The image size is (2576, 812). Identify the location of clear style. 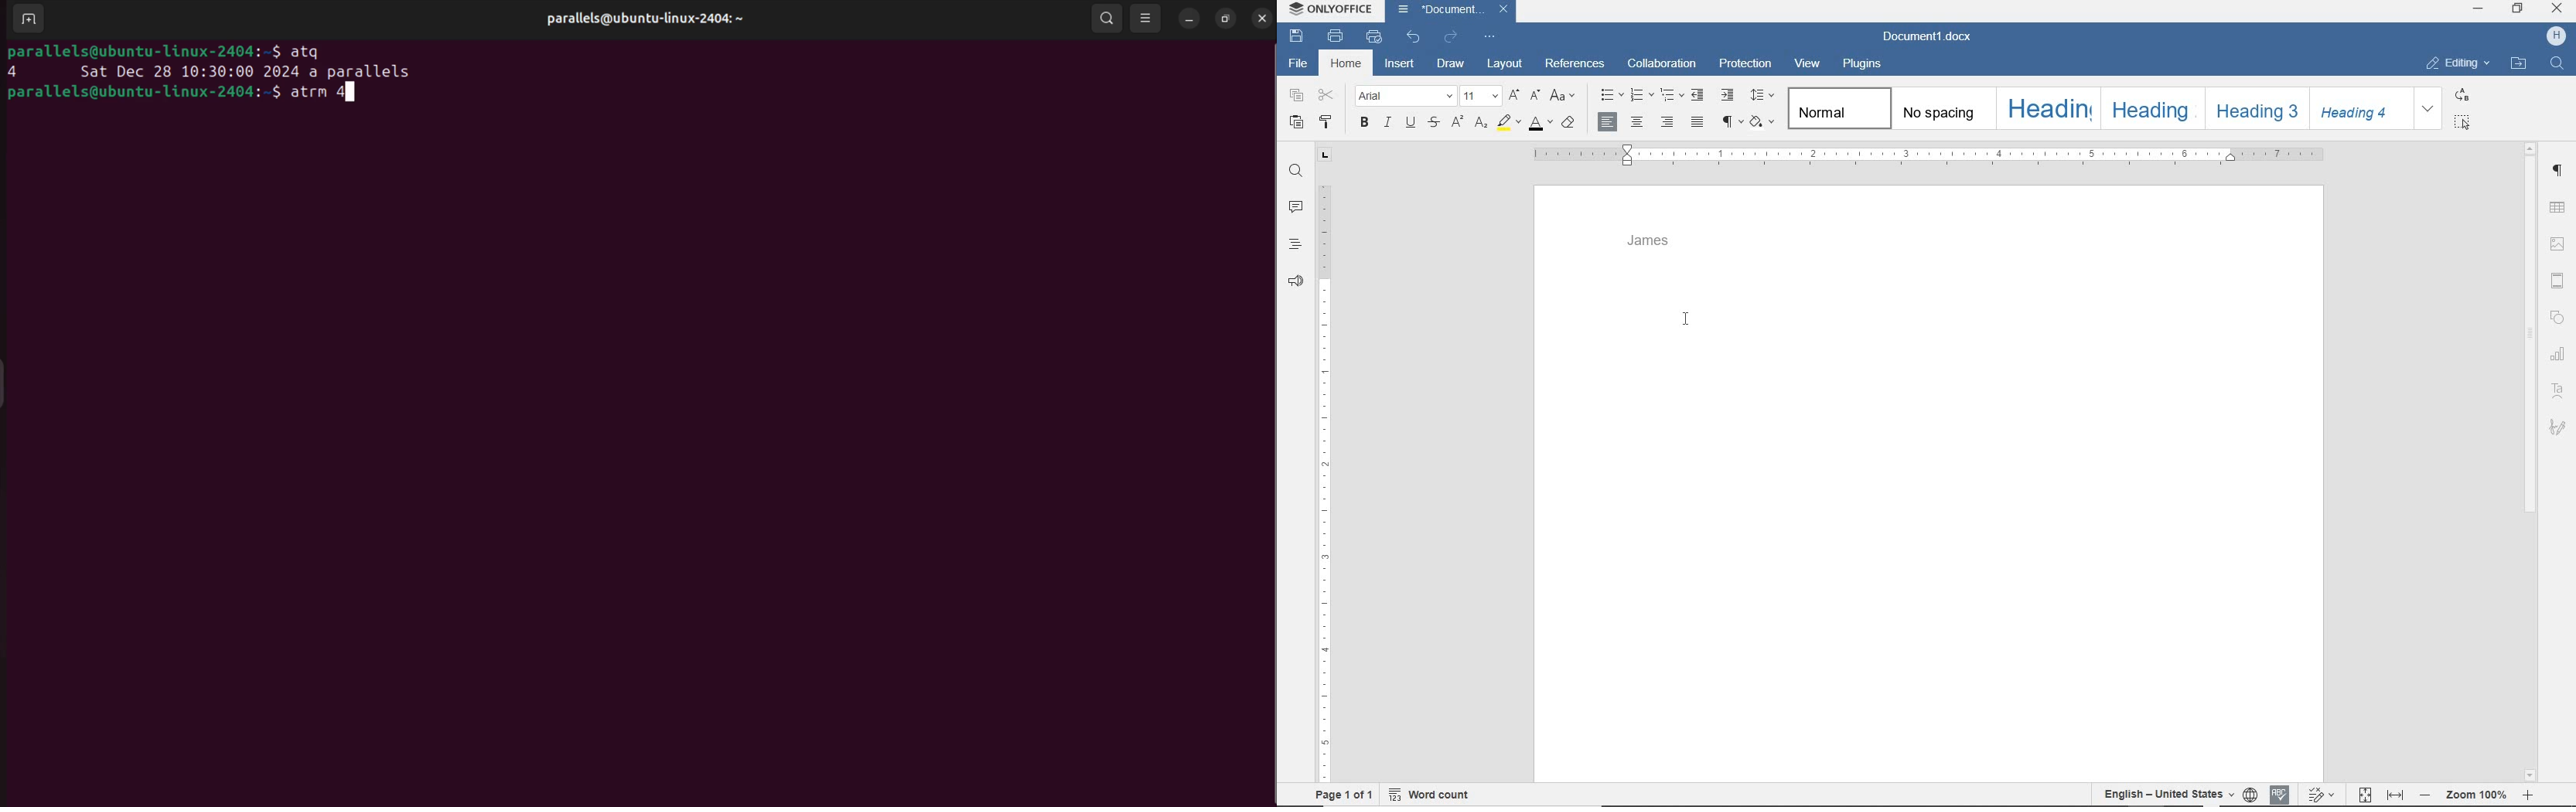
(1568, 124).